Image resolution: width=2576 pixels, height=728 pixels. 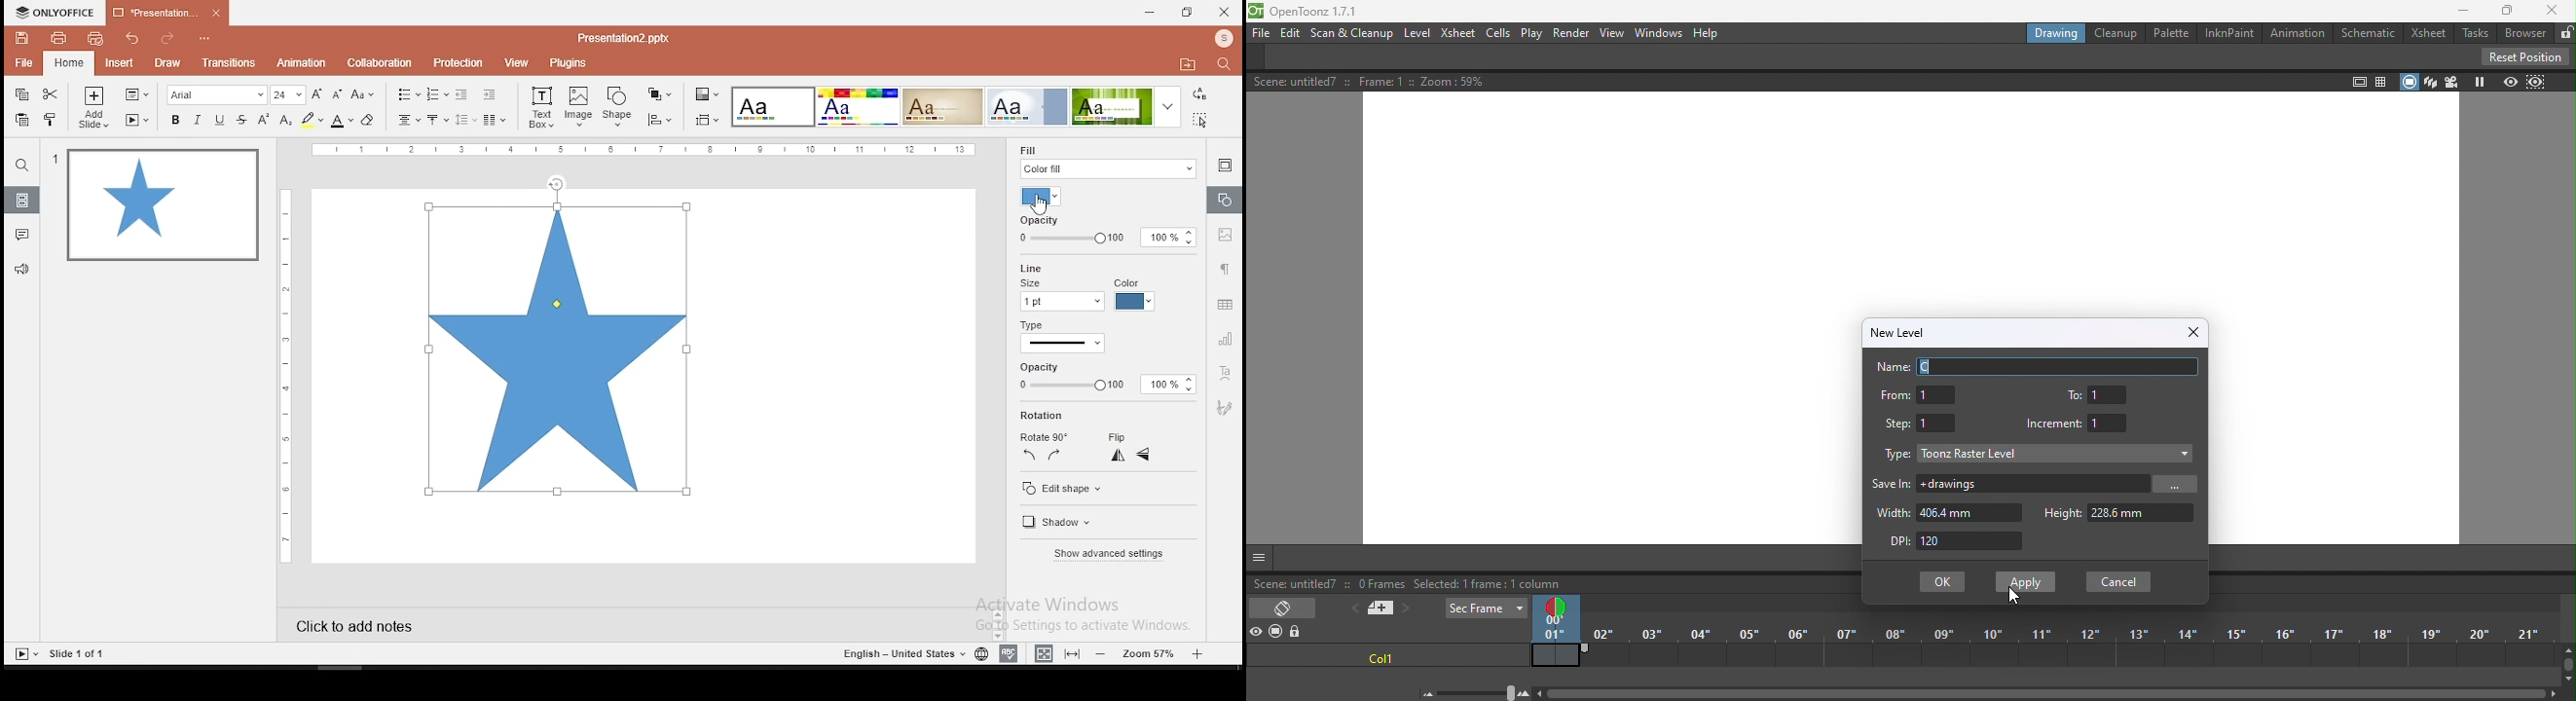 What do you see at coordinates (981, 656) in the screenshot?
I see `language` at bounding box center [981, 656].